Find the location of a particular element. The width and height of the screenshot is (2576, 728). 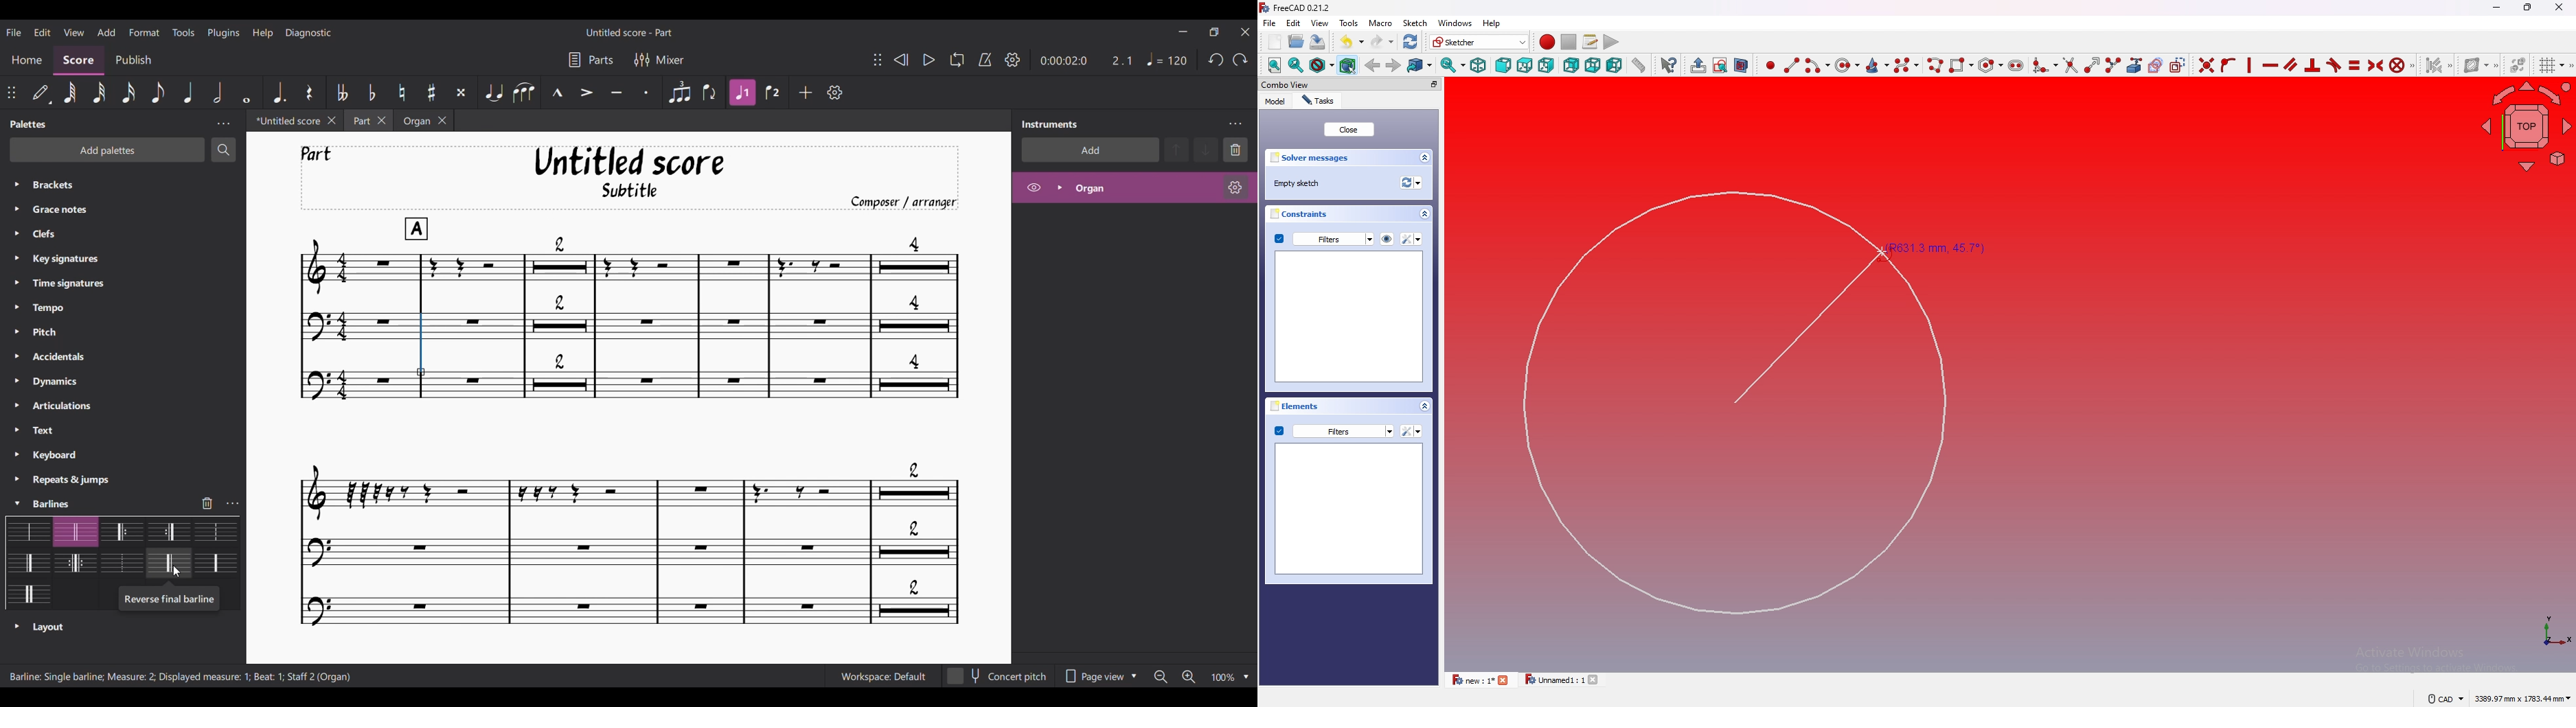

Plugins menu is located at coordinates (223, 32).